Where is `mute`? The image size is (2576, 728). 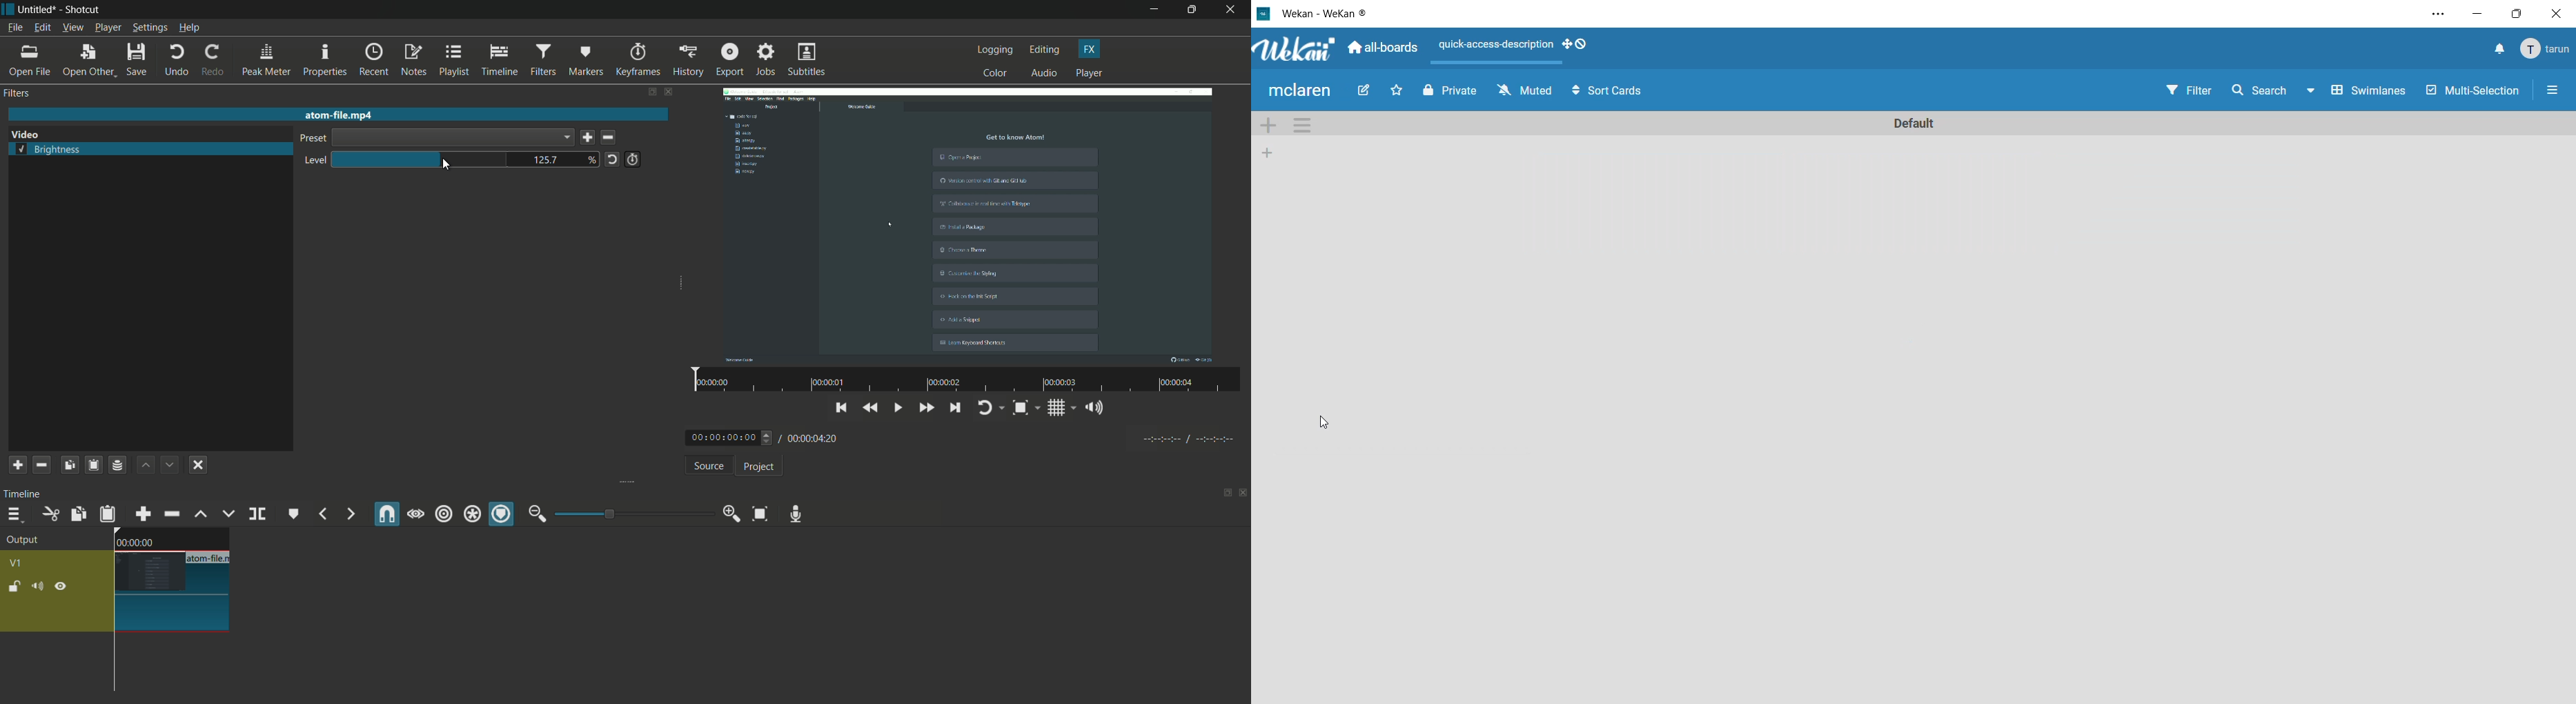
mute is located at coordinates (40, 587).